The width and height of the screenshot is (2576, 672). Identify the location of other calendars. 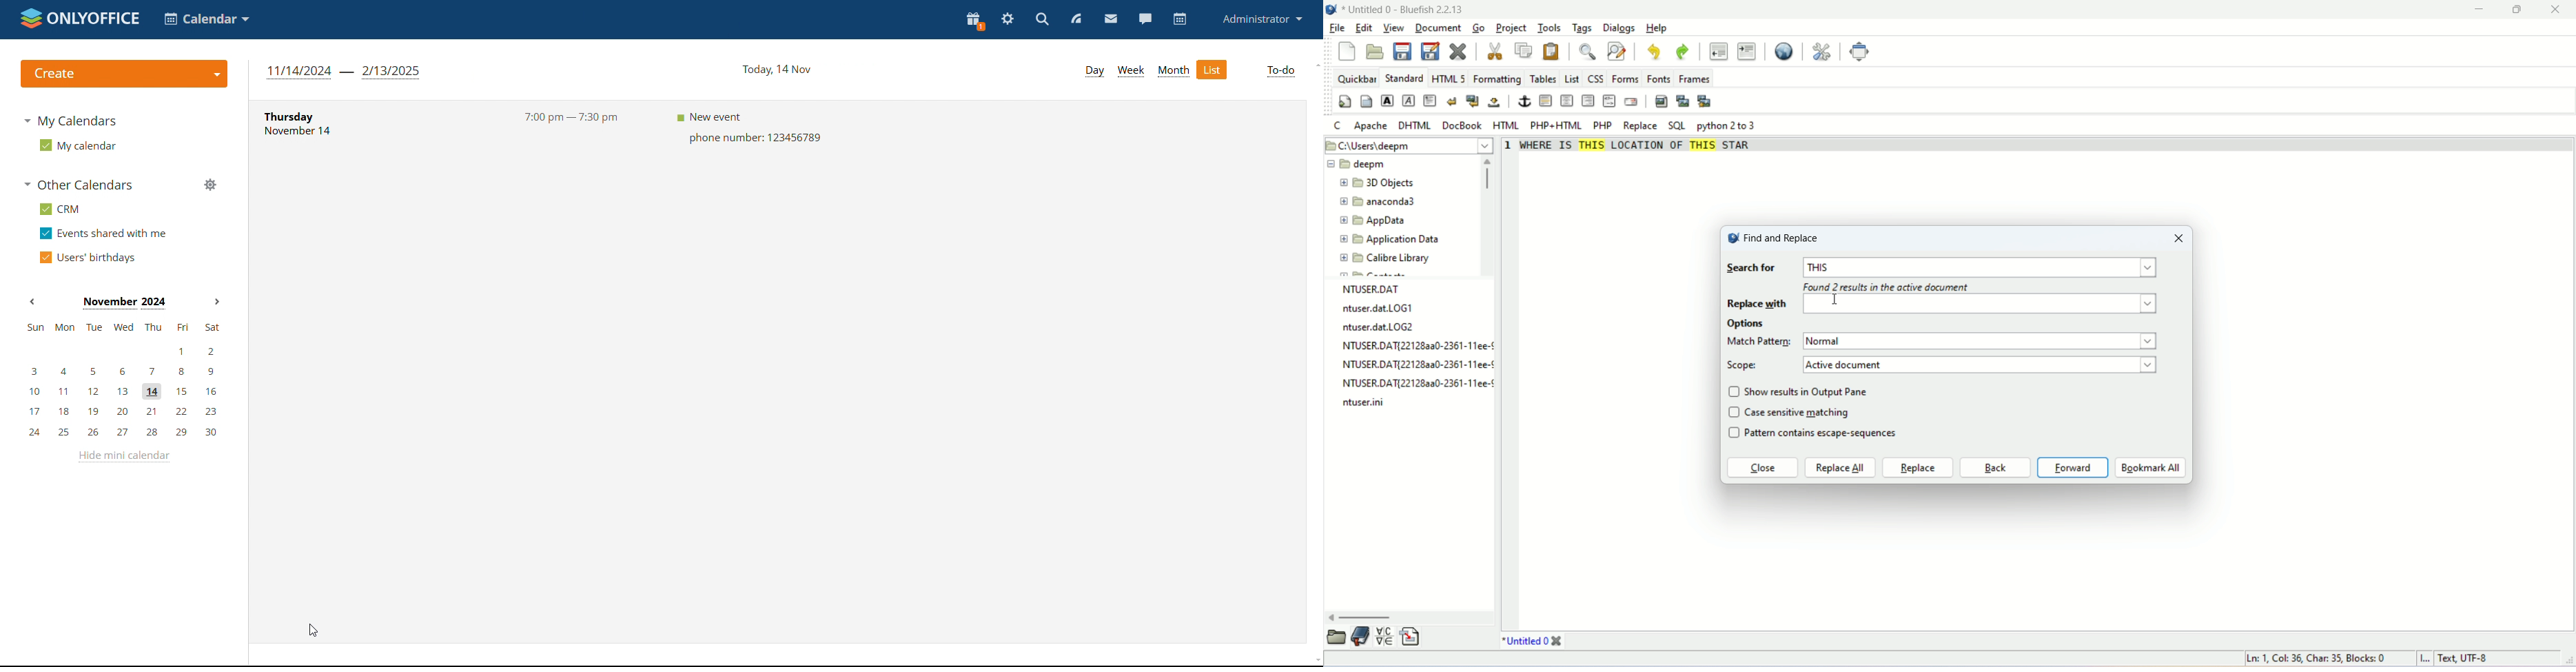
(77, 185).